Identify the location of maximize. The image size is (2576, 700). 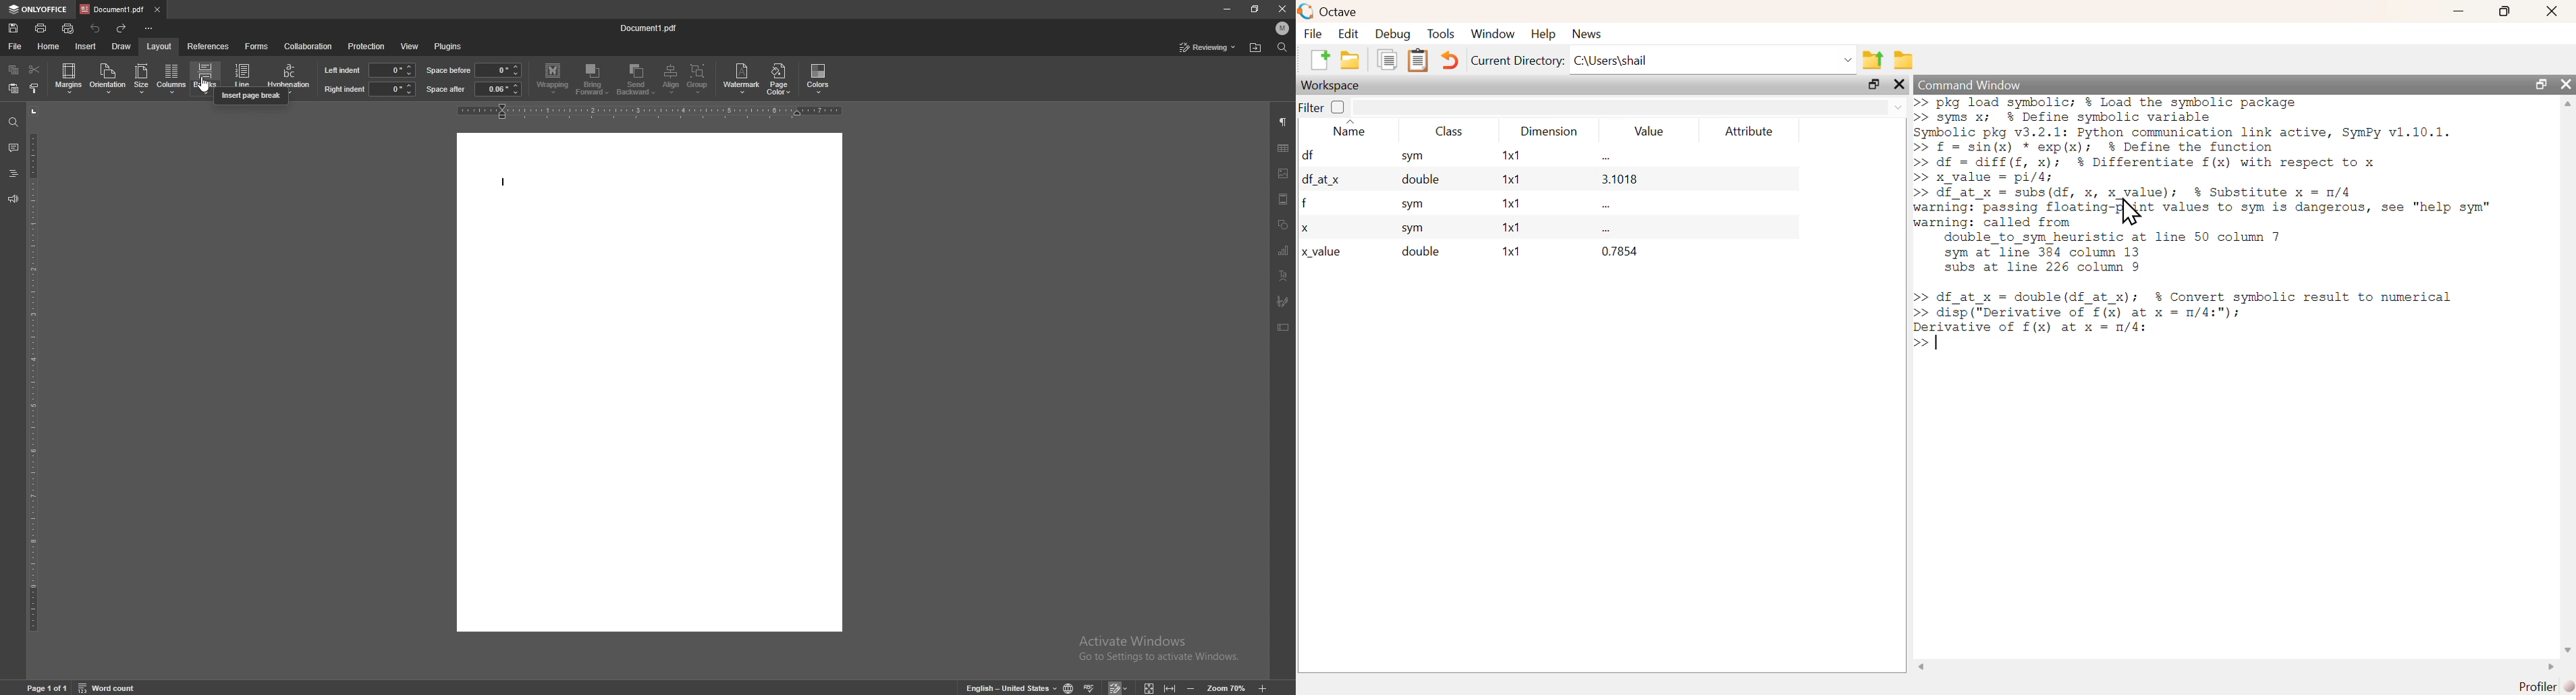
(2541, 83).